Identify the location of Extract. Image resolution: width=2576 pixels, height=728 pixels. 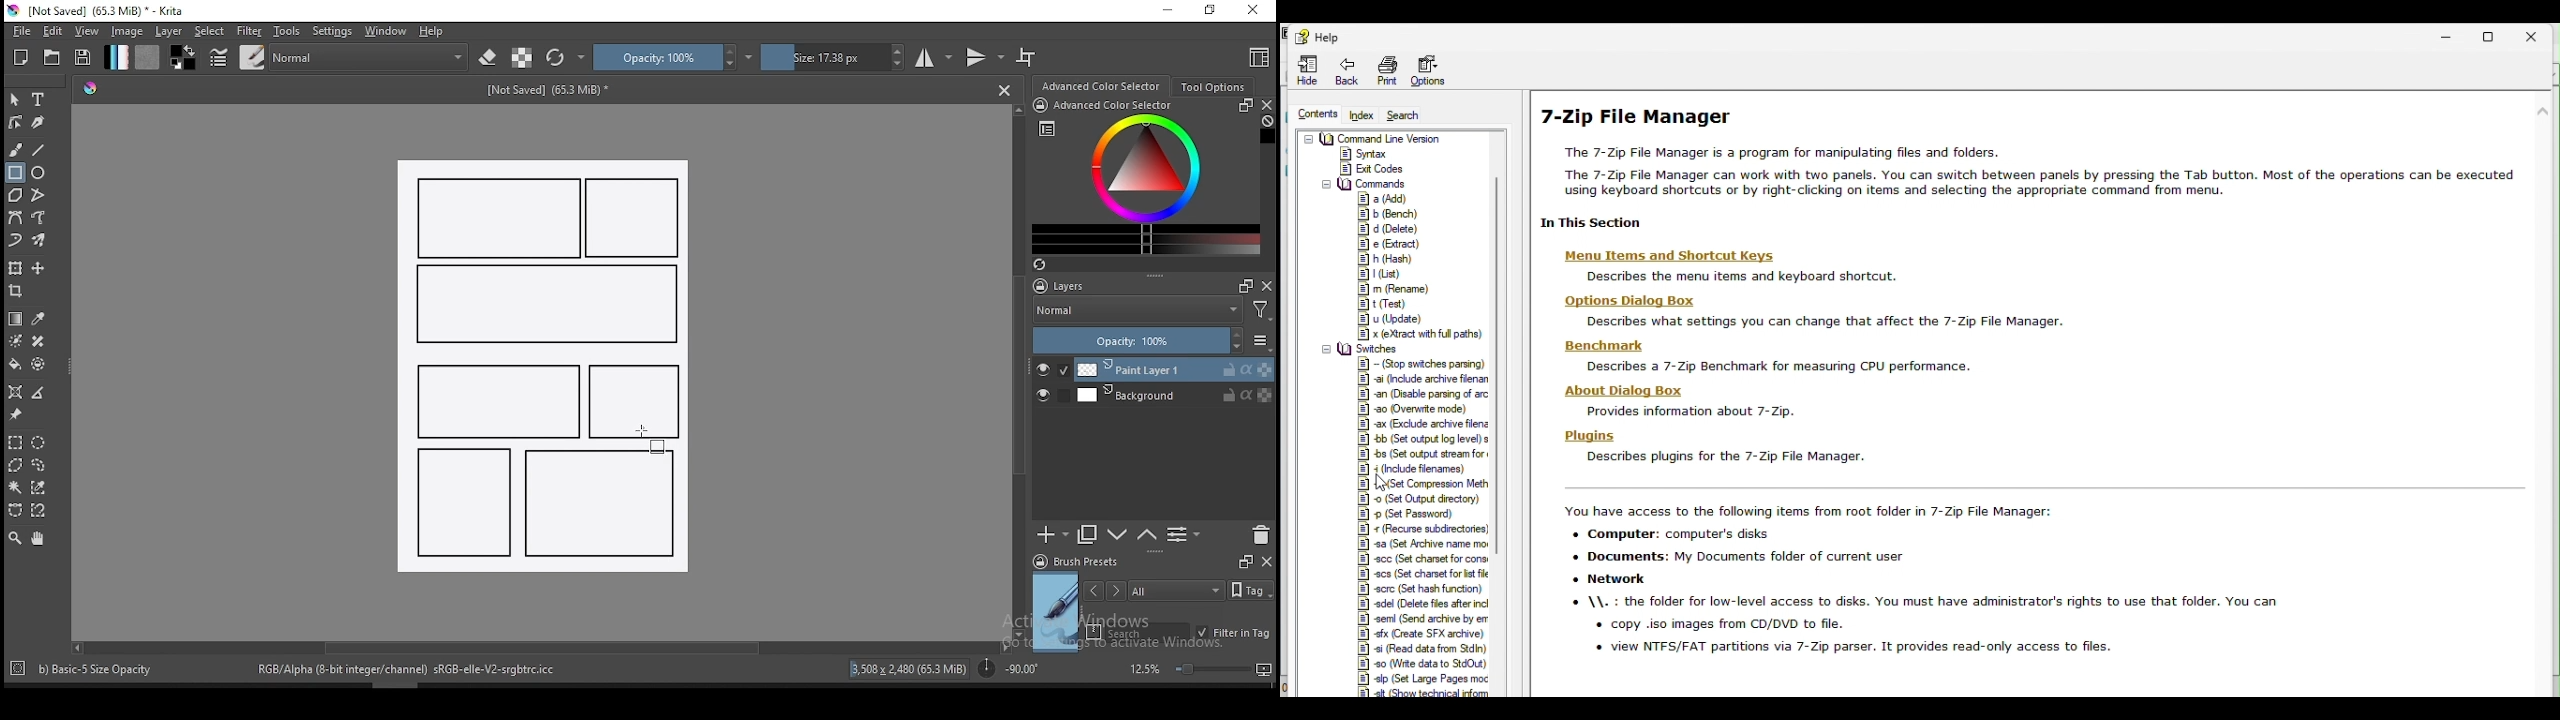
(1386, 245).